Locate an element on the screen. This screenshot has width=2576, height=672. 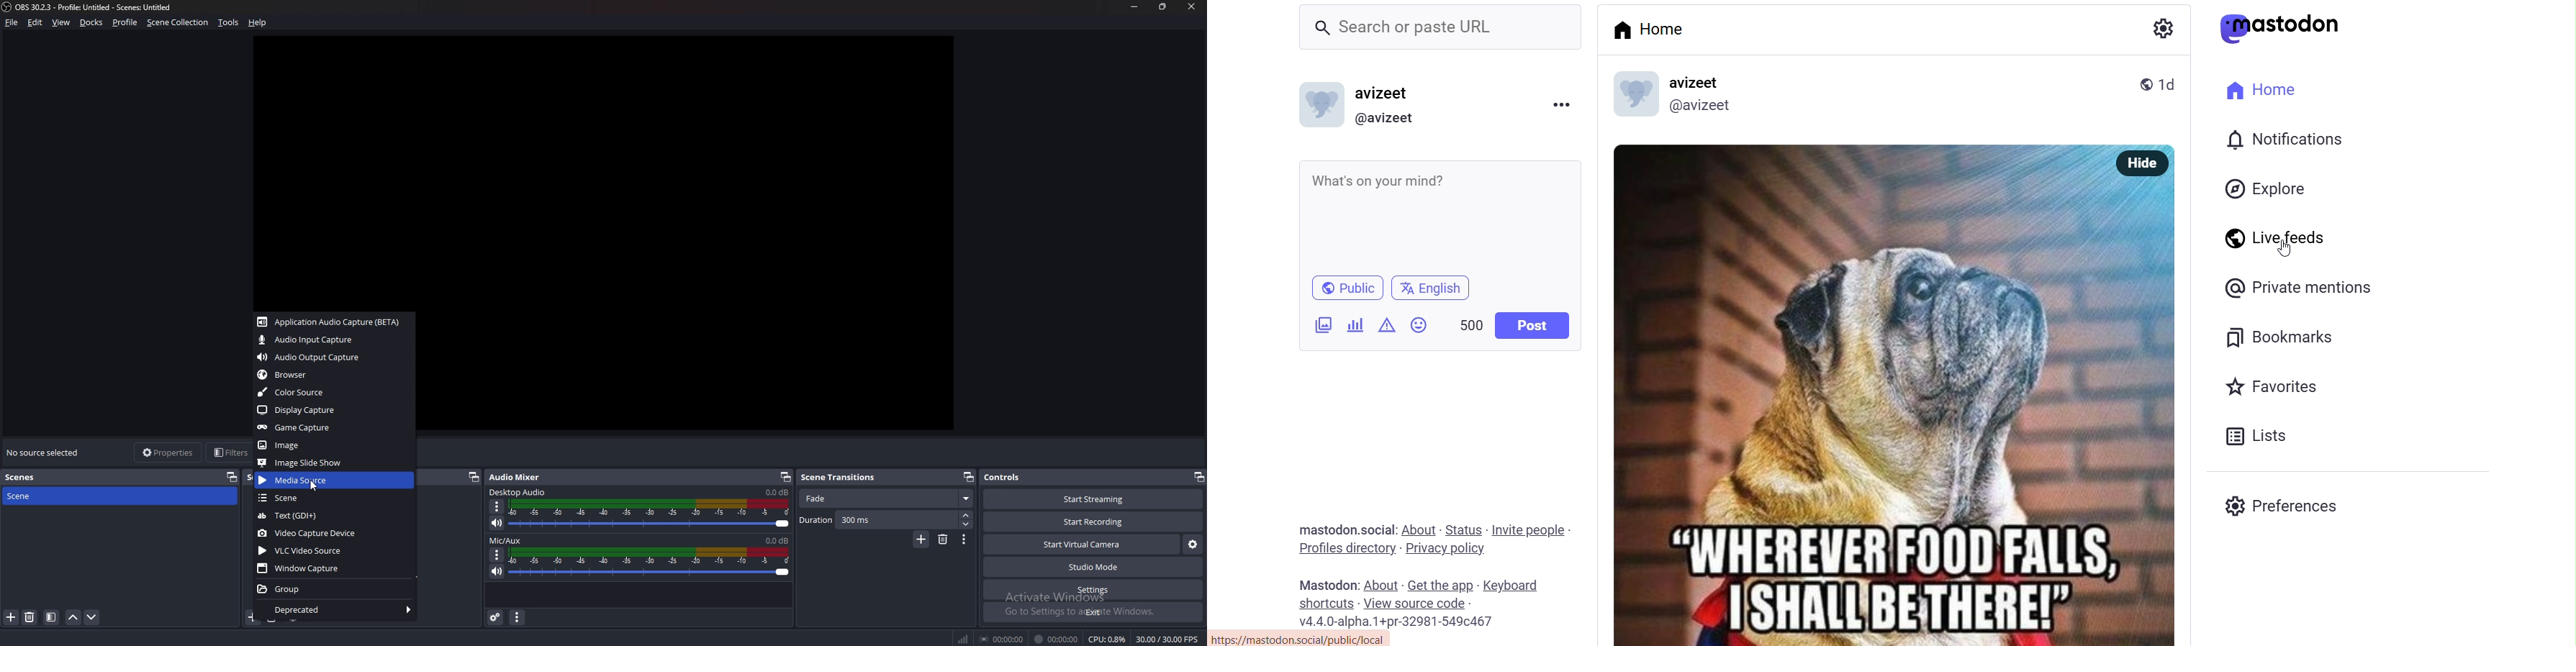
display picture is located at coordinates (1634, 93).